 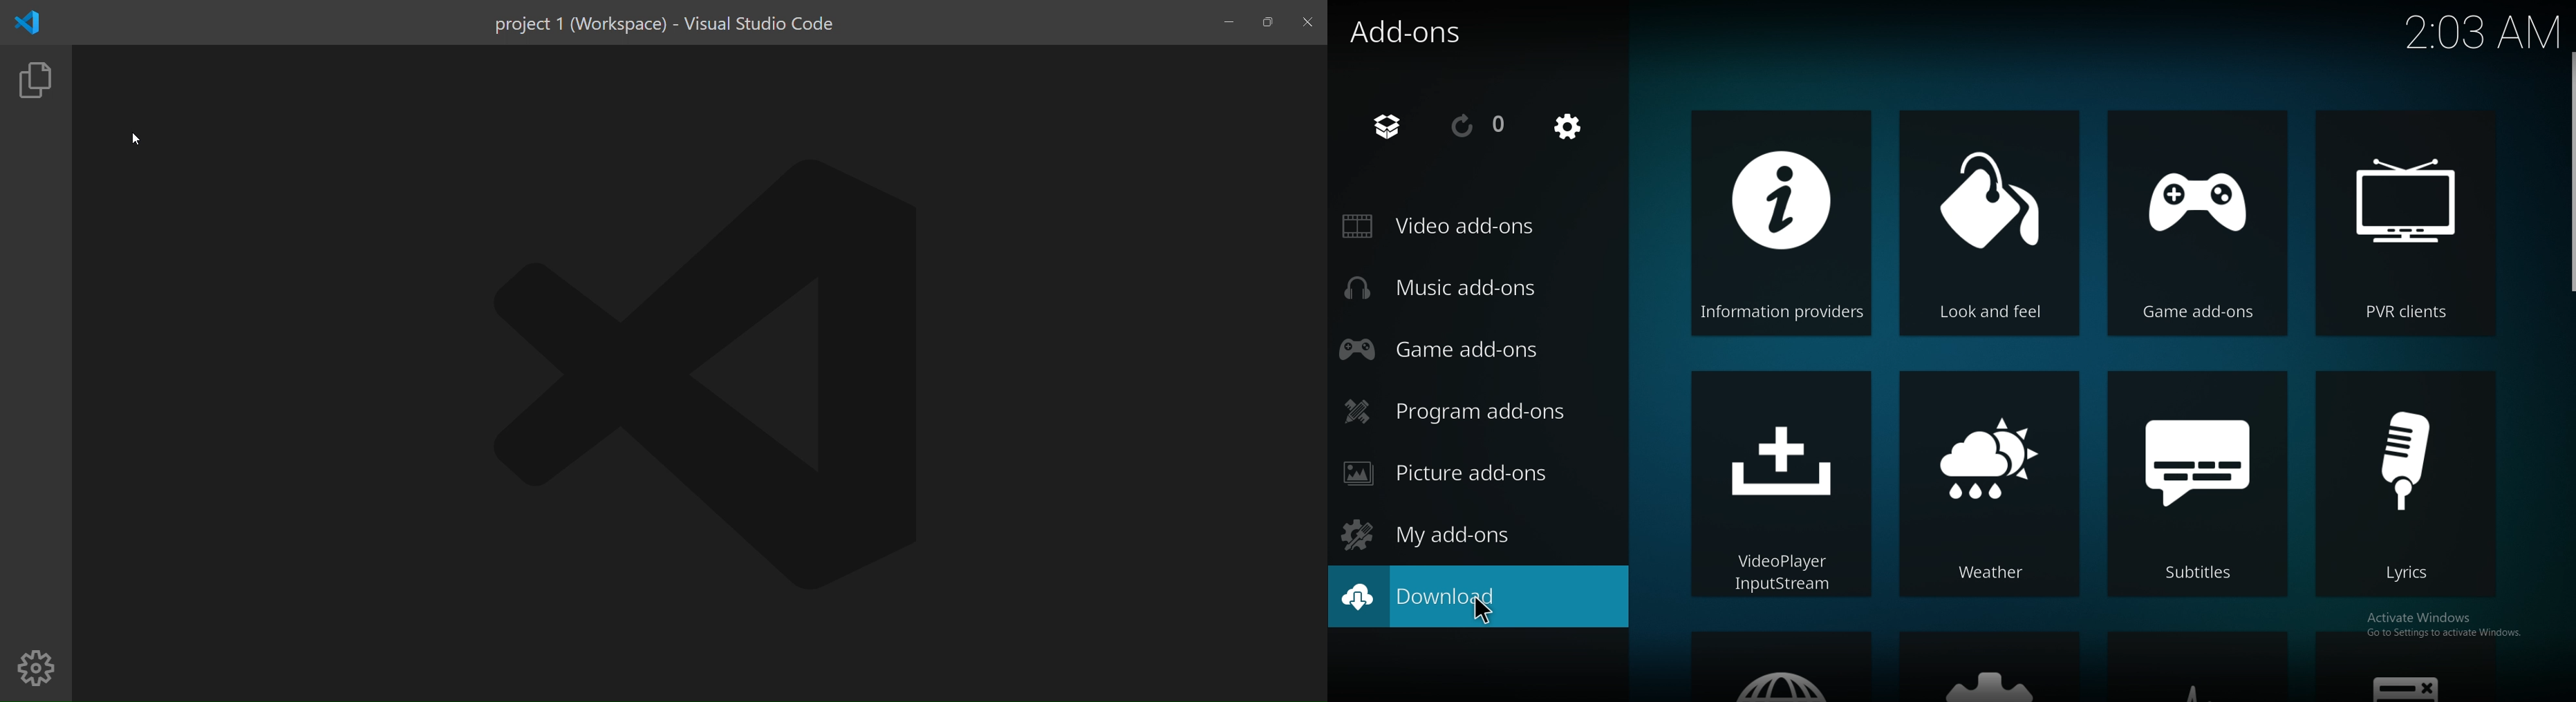 What do you see at coordinates (2196, 667) in the screenshot?
I see `audio encoders` at bounding box center [2196, 667].